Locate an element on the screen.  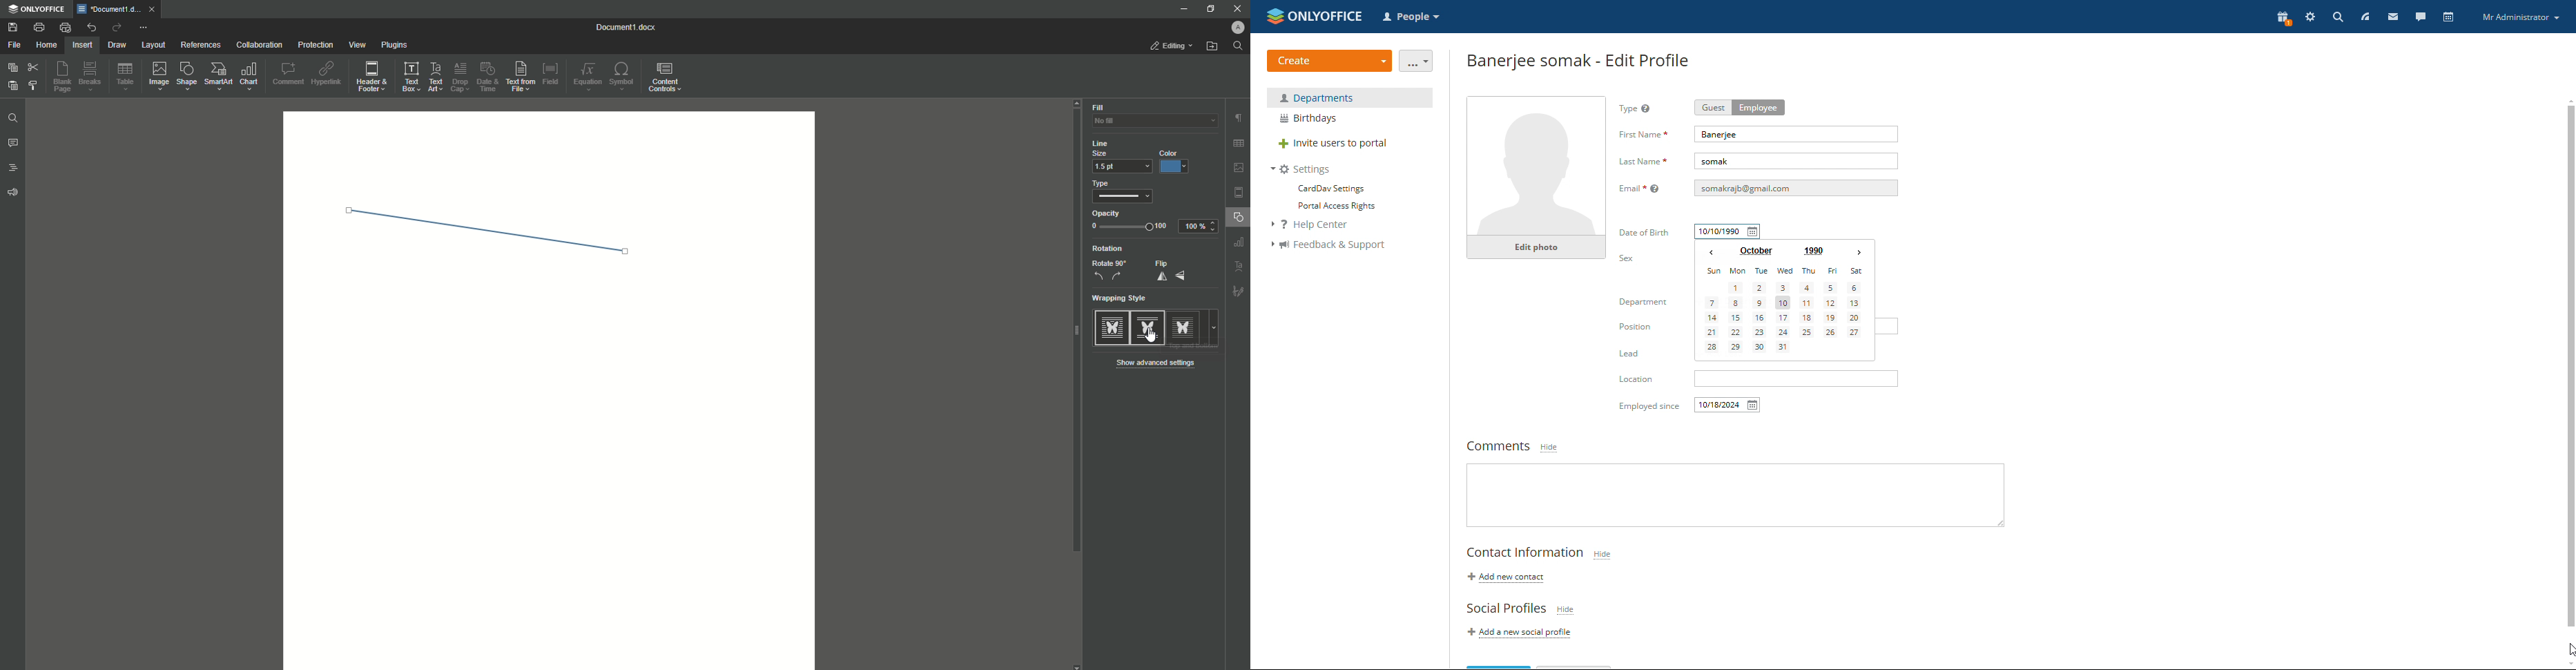
Shape Settings is located at coordinates (1238, 219).